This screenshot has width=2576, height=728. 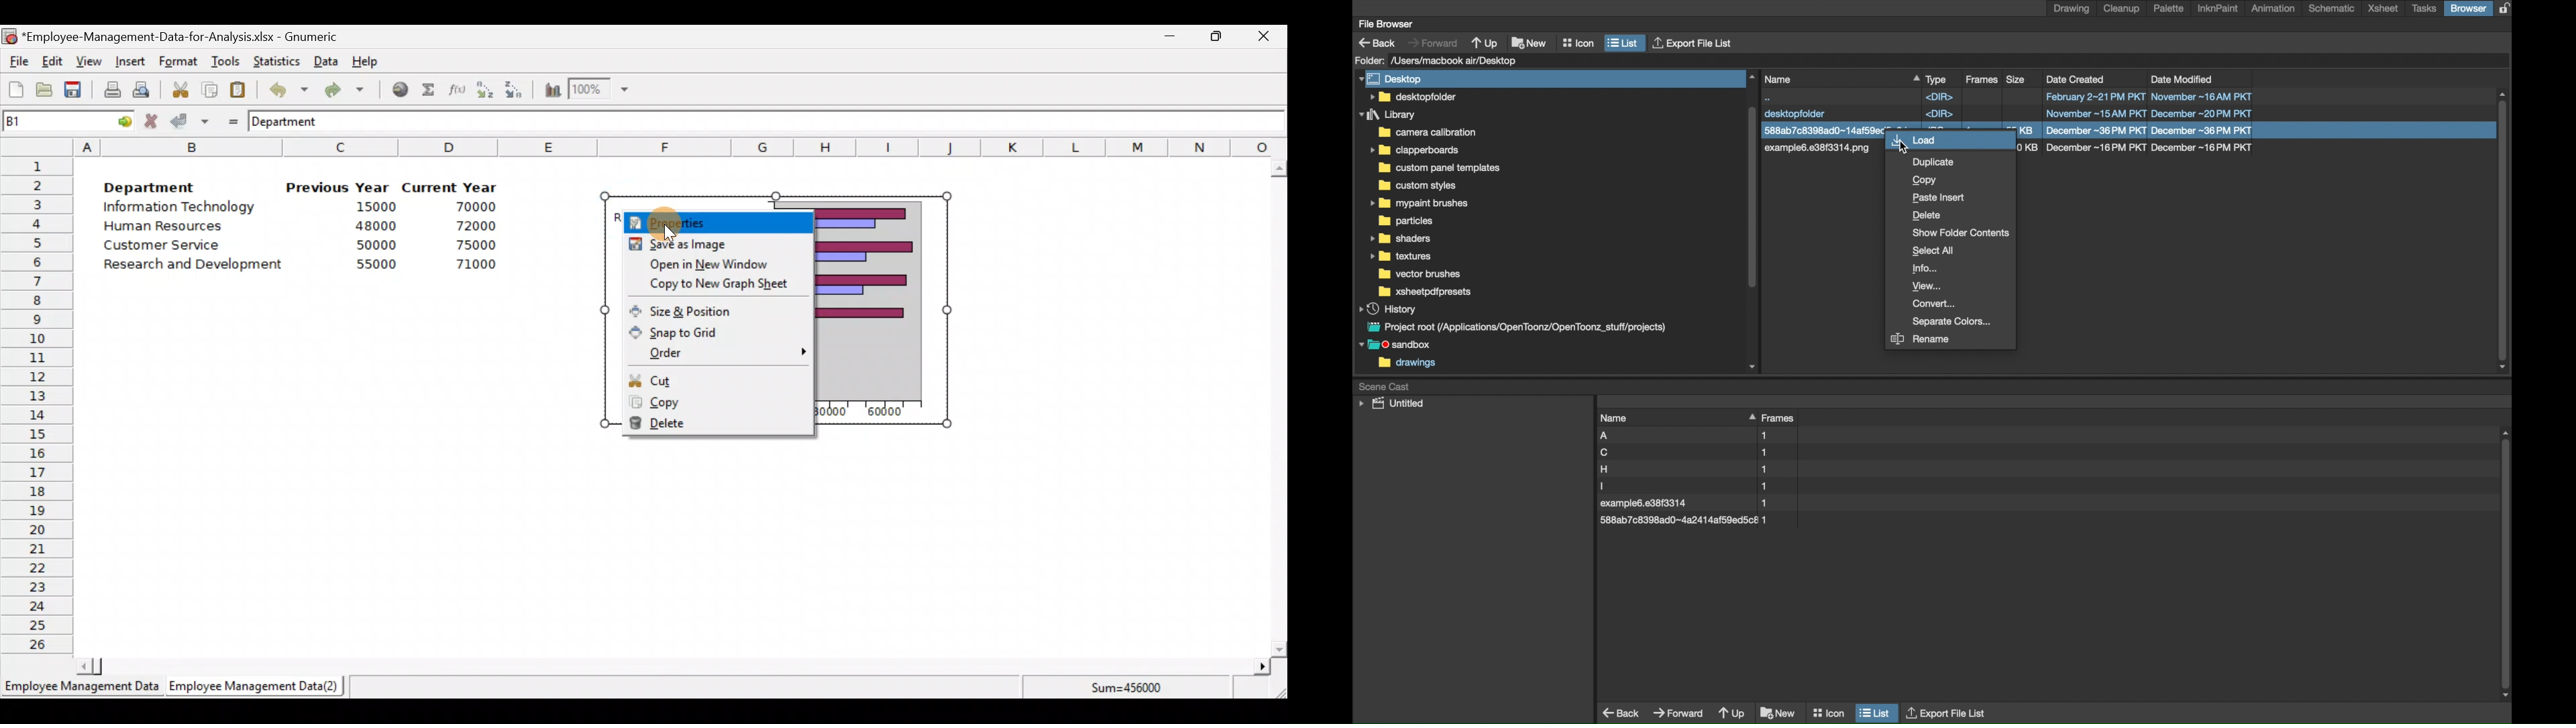 I want to click on folder, so click(x=1405, y=221).